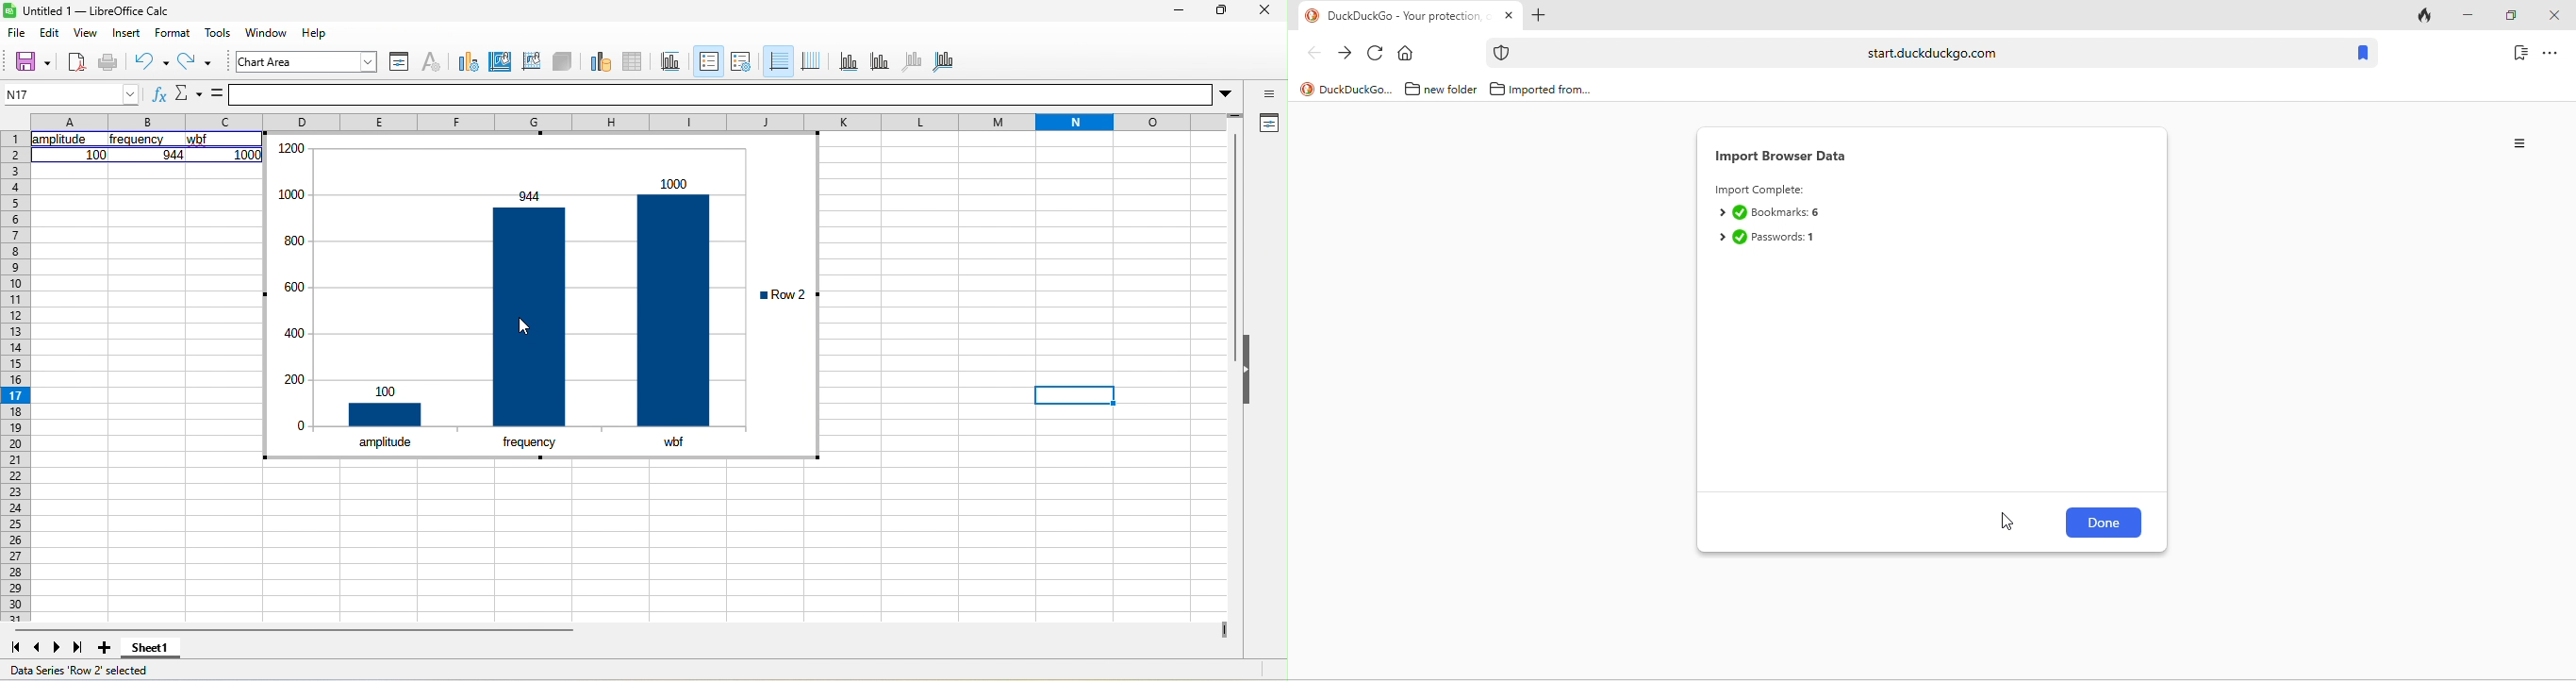  I want to click on done, so click(1740, 237).